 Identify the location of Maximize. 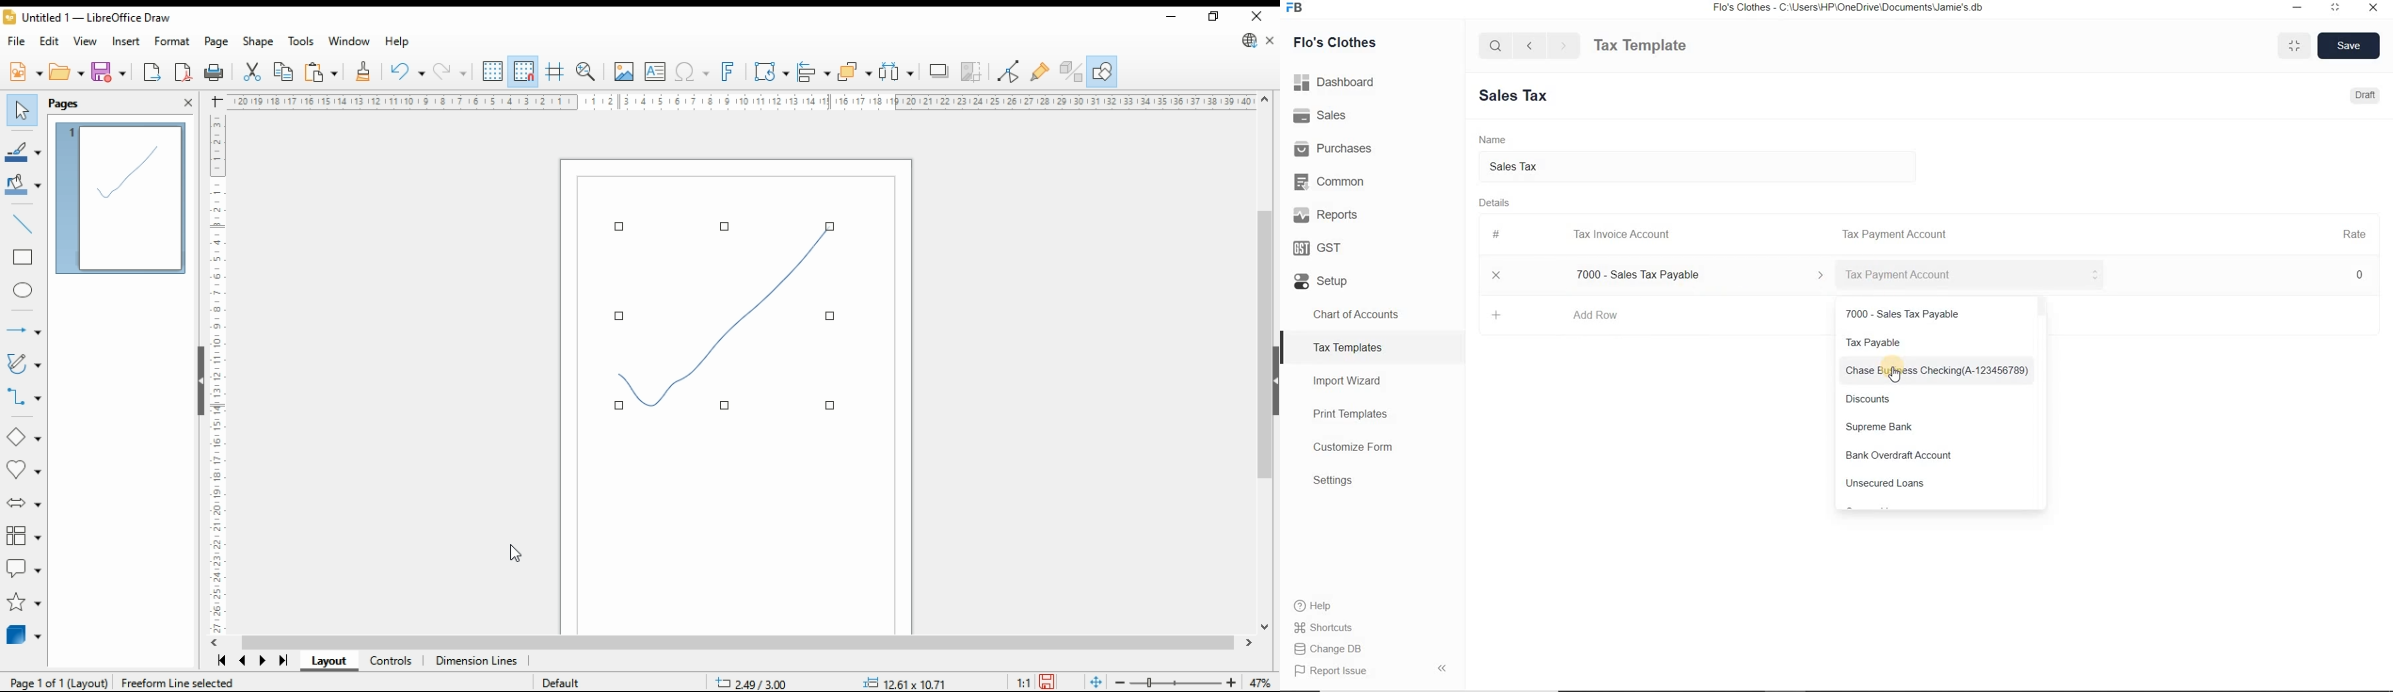
(2295, 45).